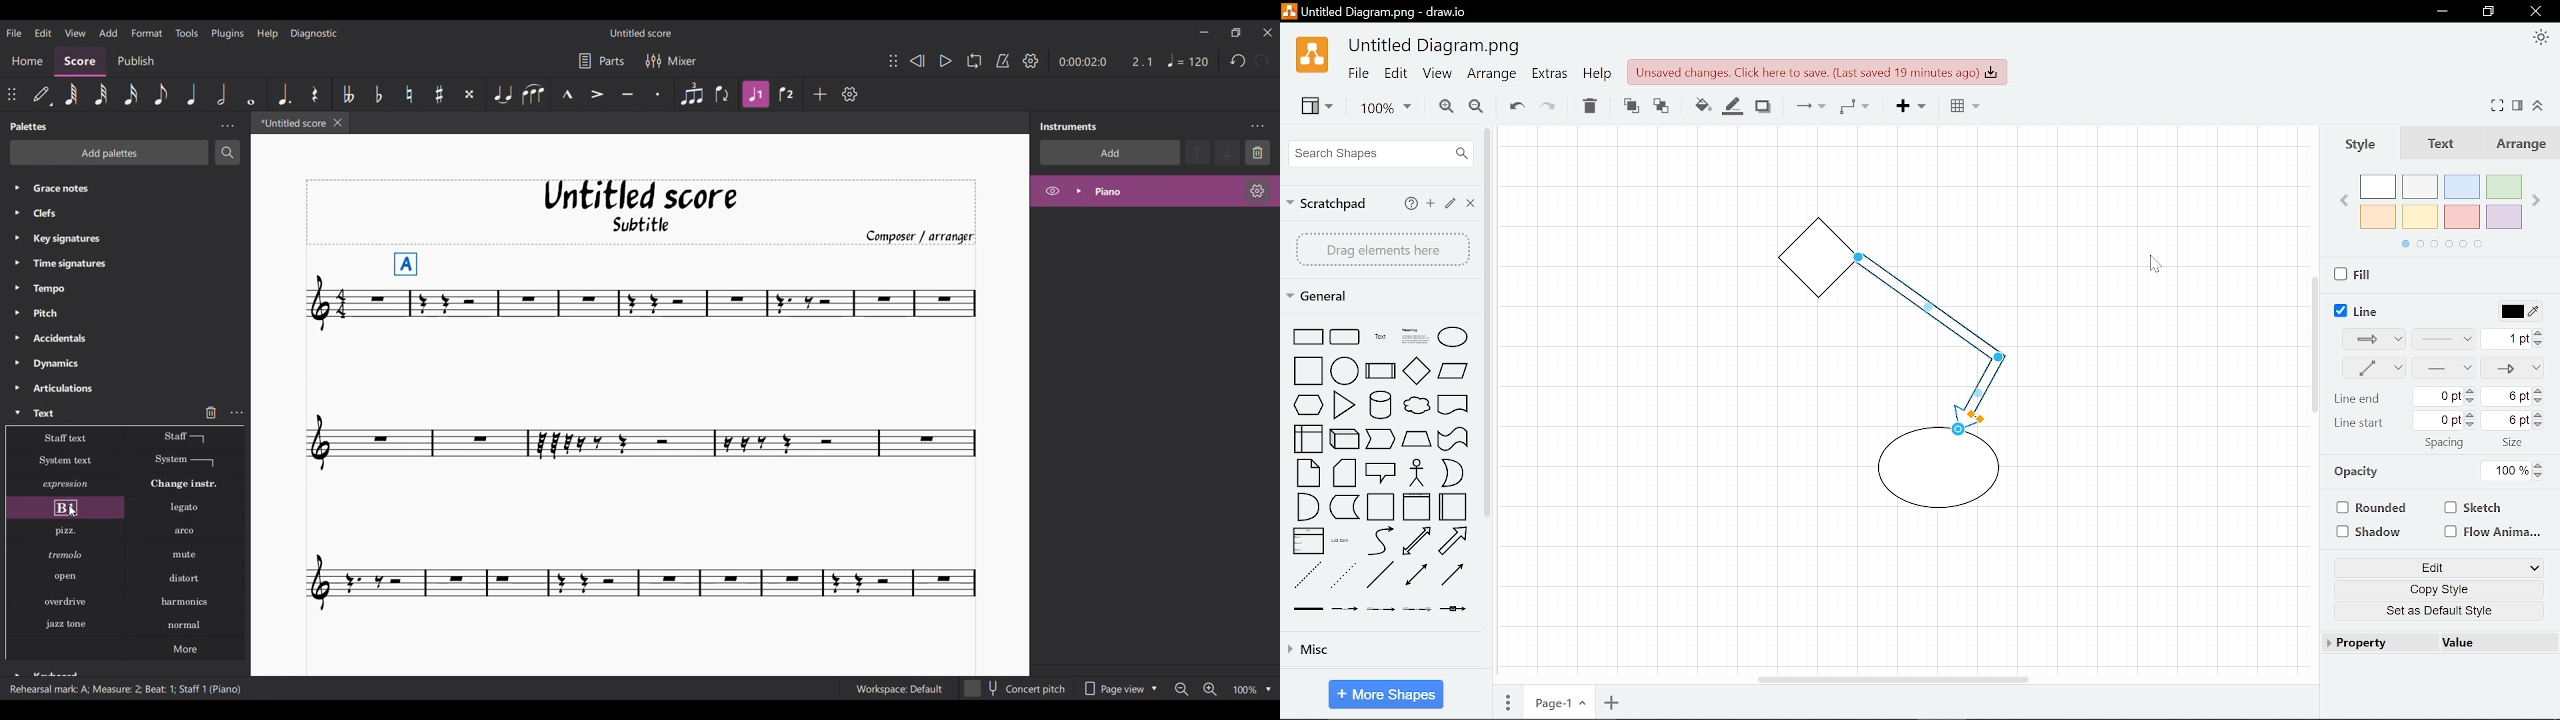 This screenshot has height=728, width=2576. Describe the element at coordinates (1187, 60) in the screenshot. I see `Quarter note` at that location.